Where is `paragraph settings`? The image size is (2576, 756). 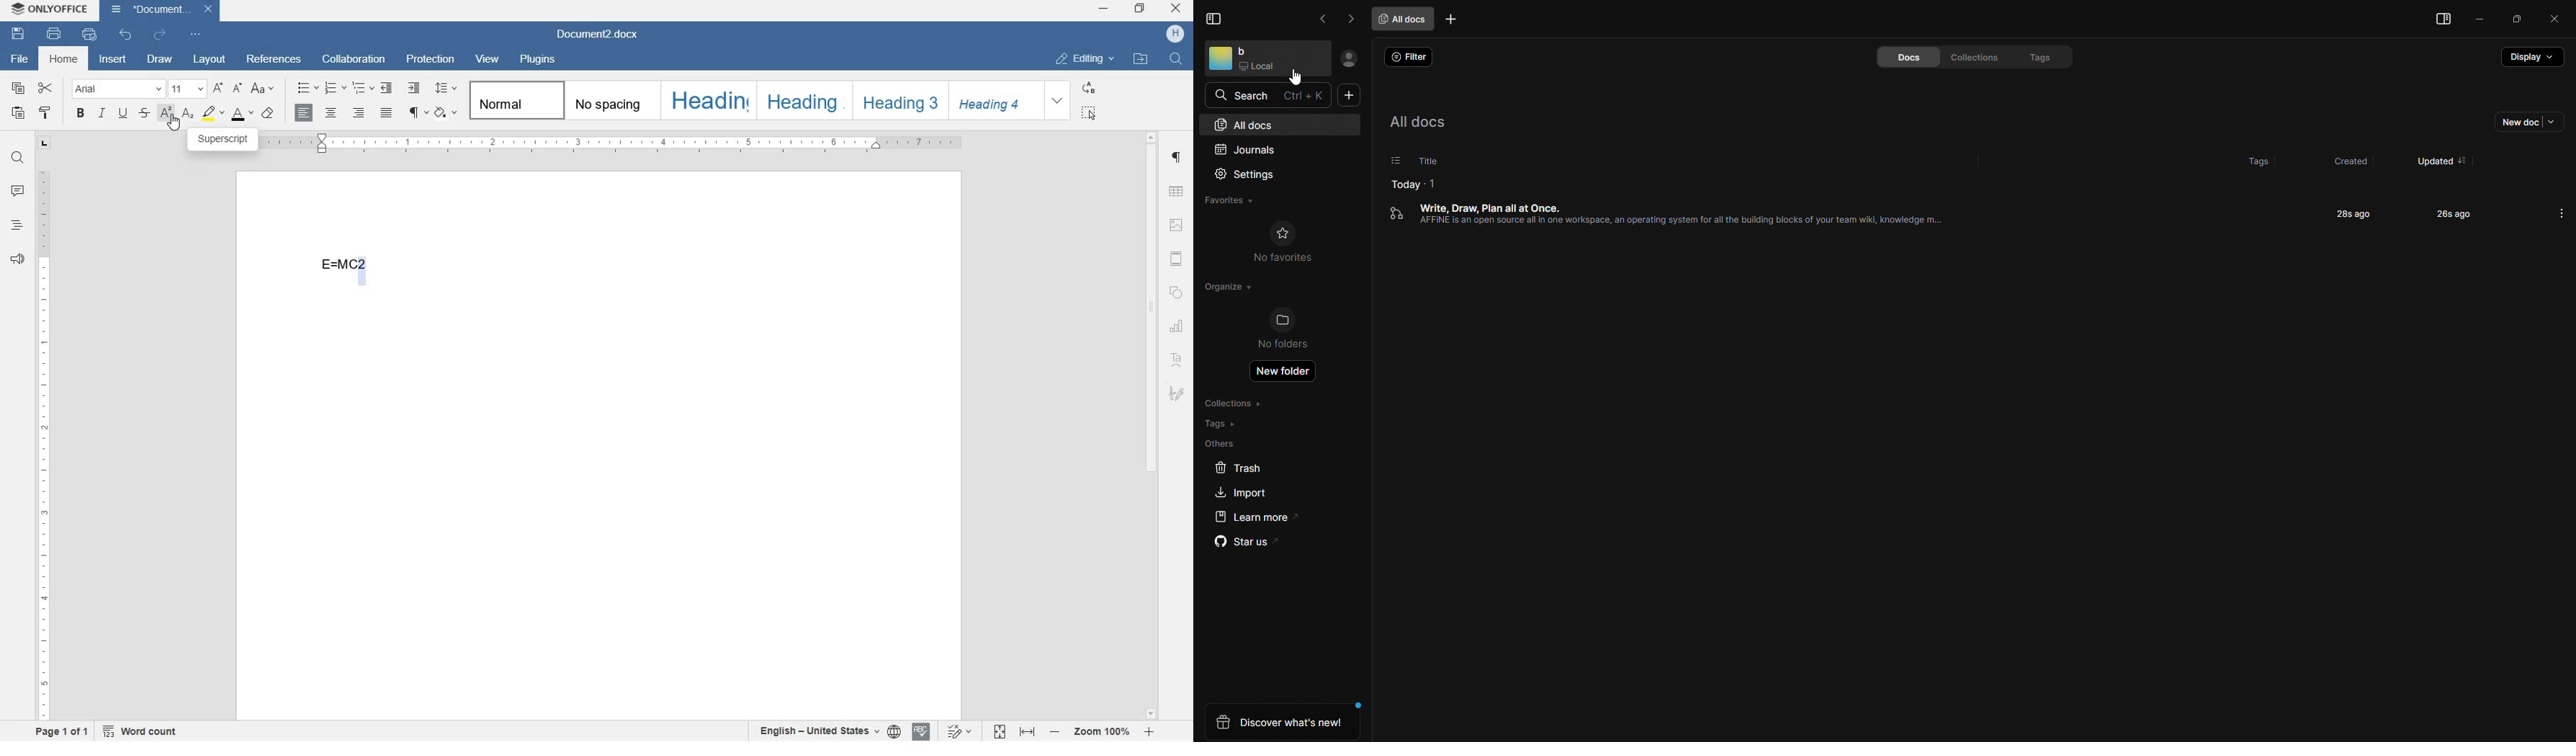 paragraph settings is located at coordinates (1179, 158).